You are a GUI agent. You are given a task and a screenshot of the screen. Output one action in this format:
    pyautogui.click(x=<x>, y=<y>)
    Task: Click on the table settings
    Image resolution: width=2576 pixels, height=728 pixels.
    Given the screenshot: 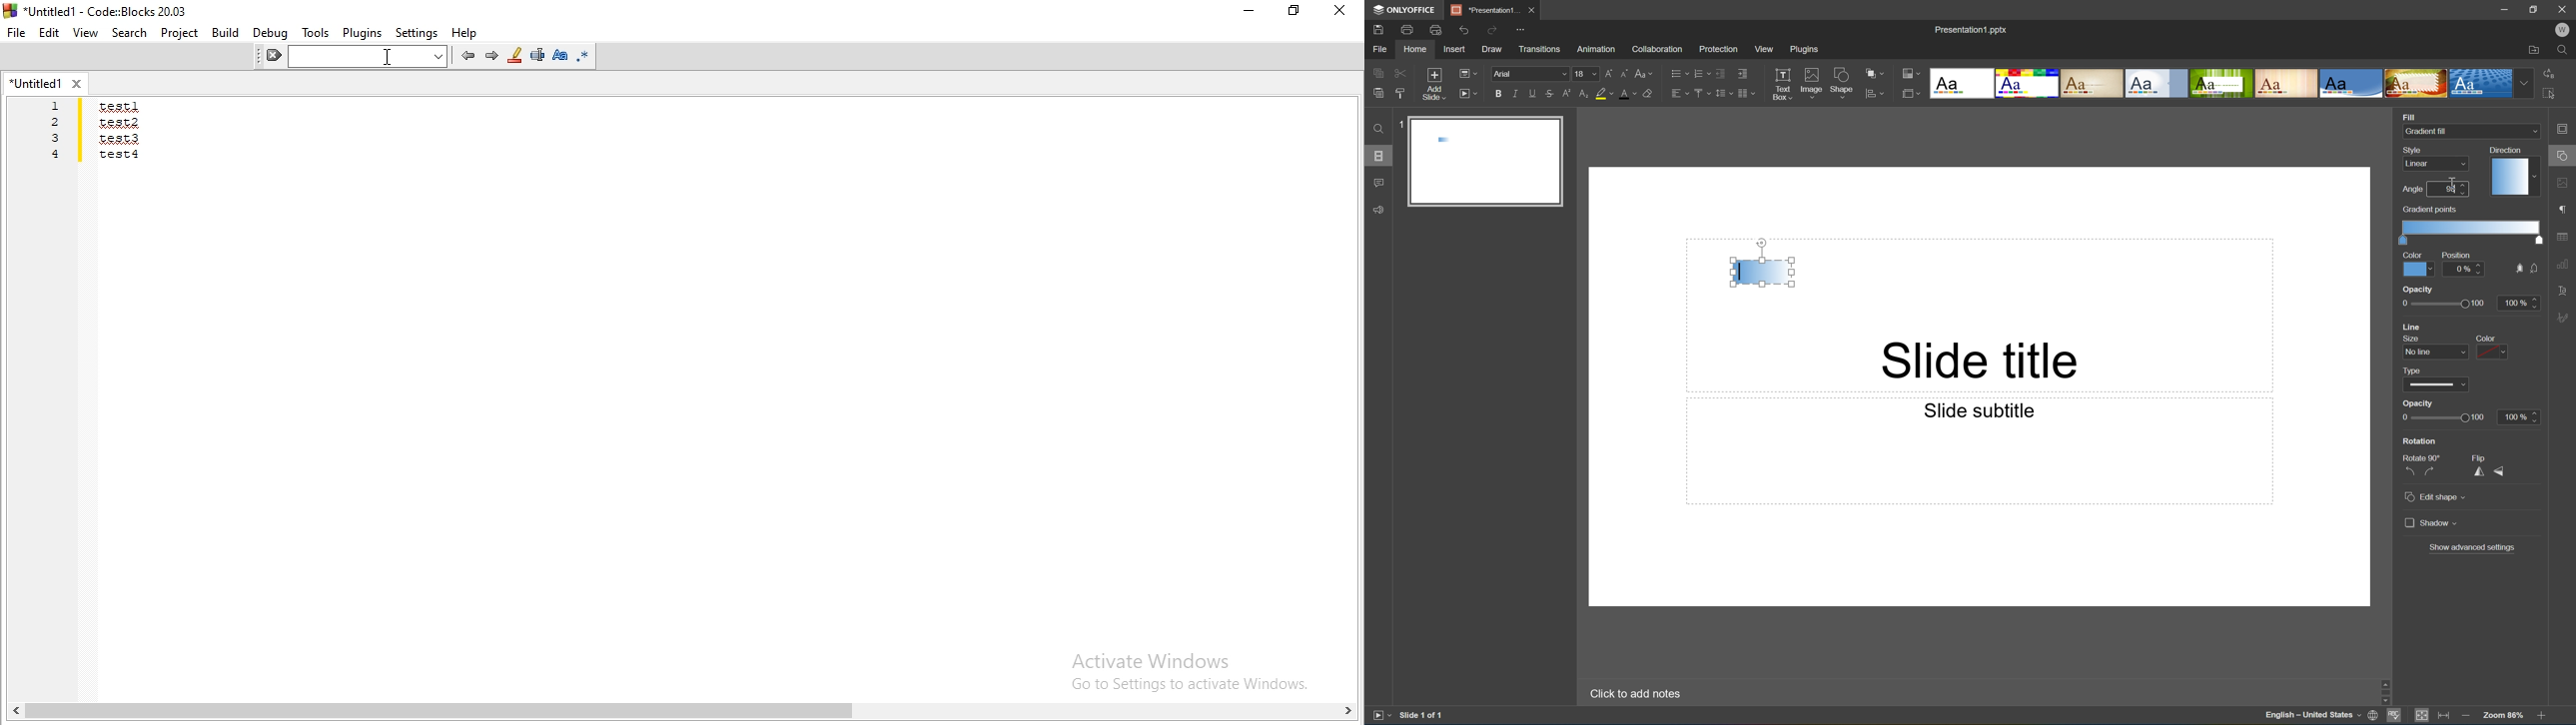 What is the action you would take?
    pyautogui.click(x=2564, y=237)
    